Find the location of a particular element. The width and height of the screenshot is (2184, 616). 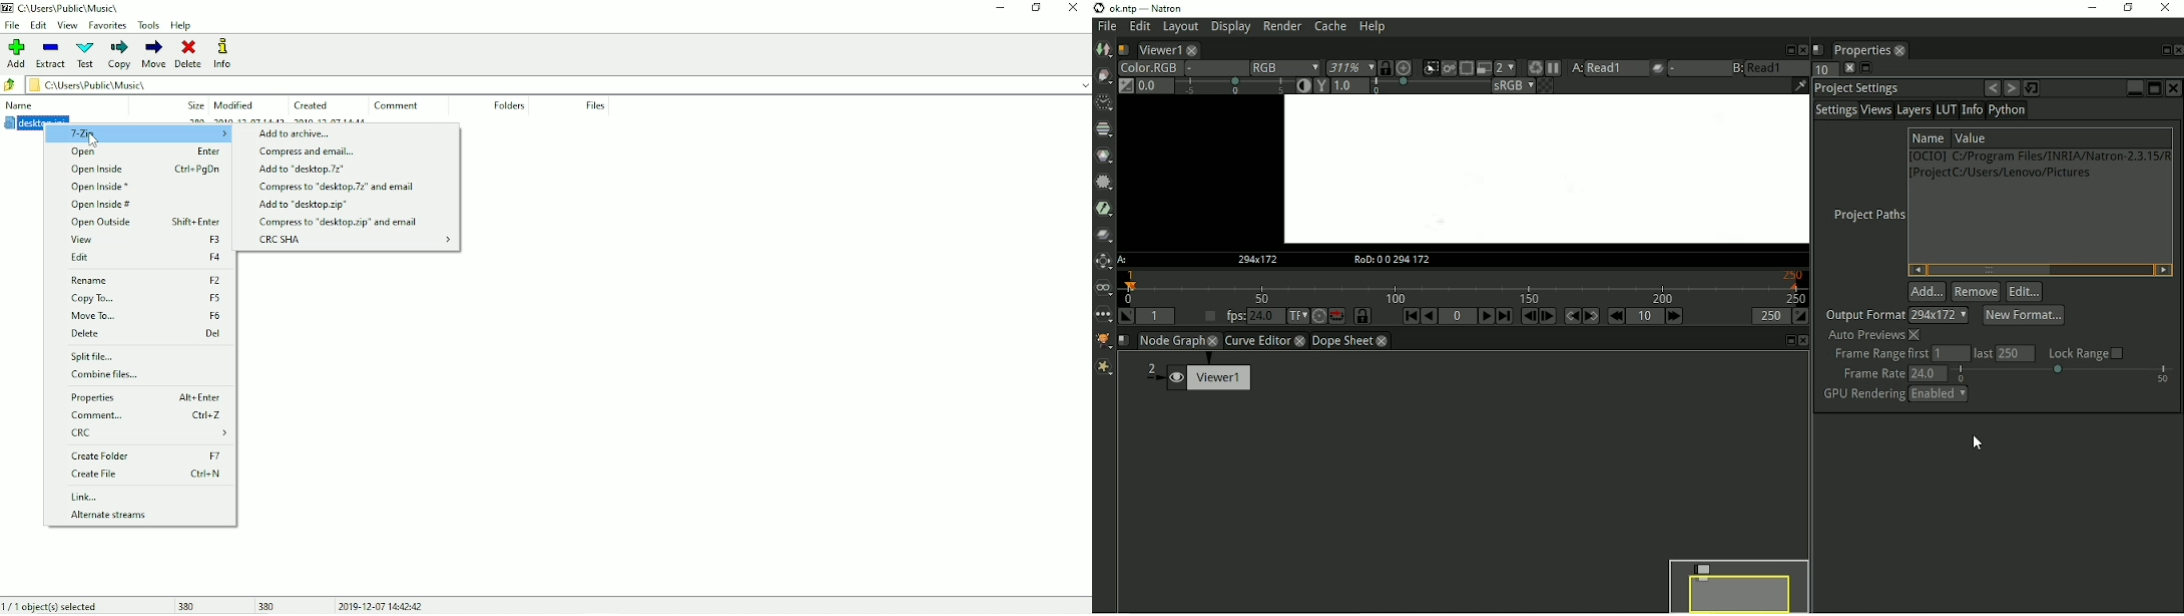

Close is located at coordinates (2177, 50).